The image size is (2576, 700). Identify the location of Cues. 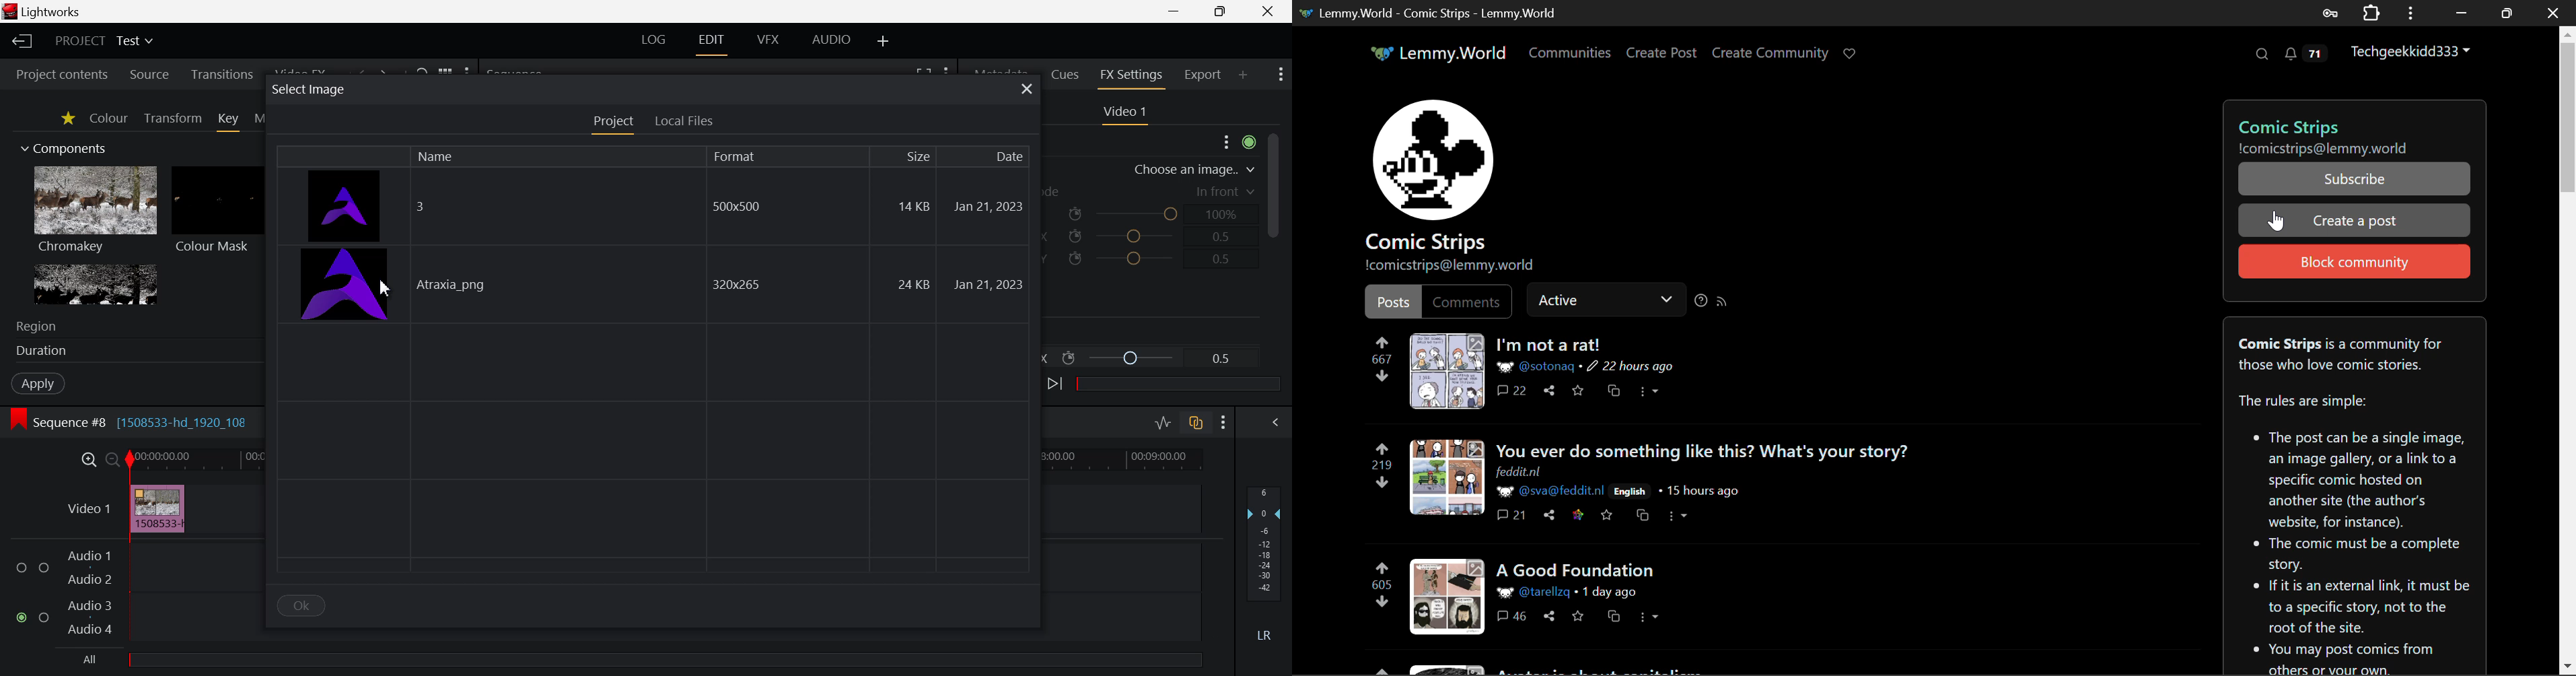
(1063, 75).